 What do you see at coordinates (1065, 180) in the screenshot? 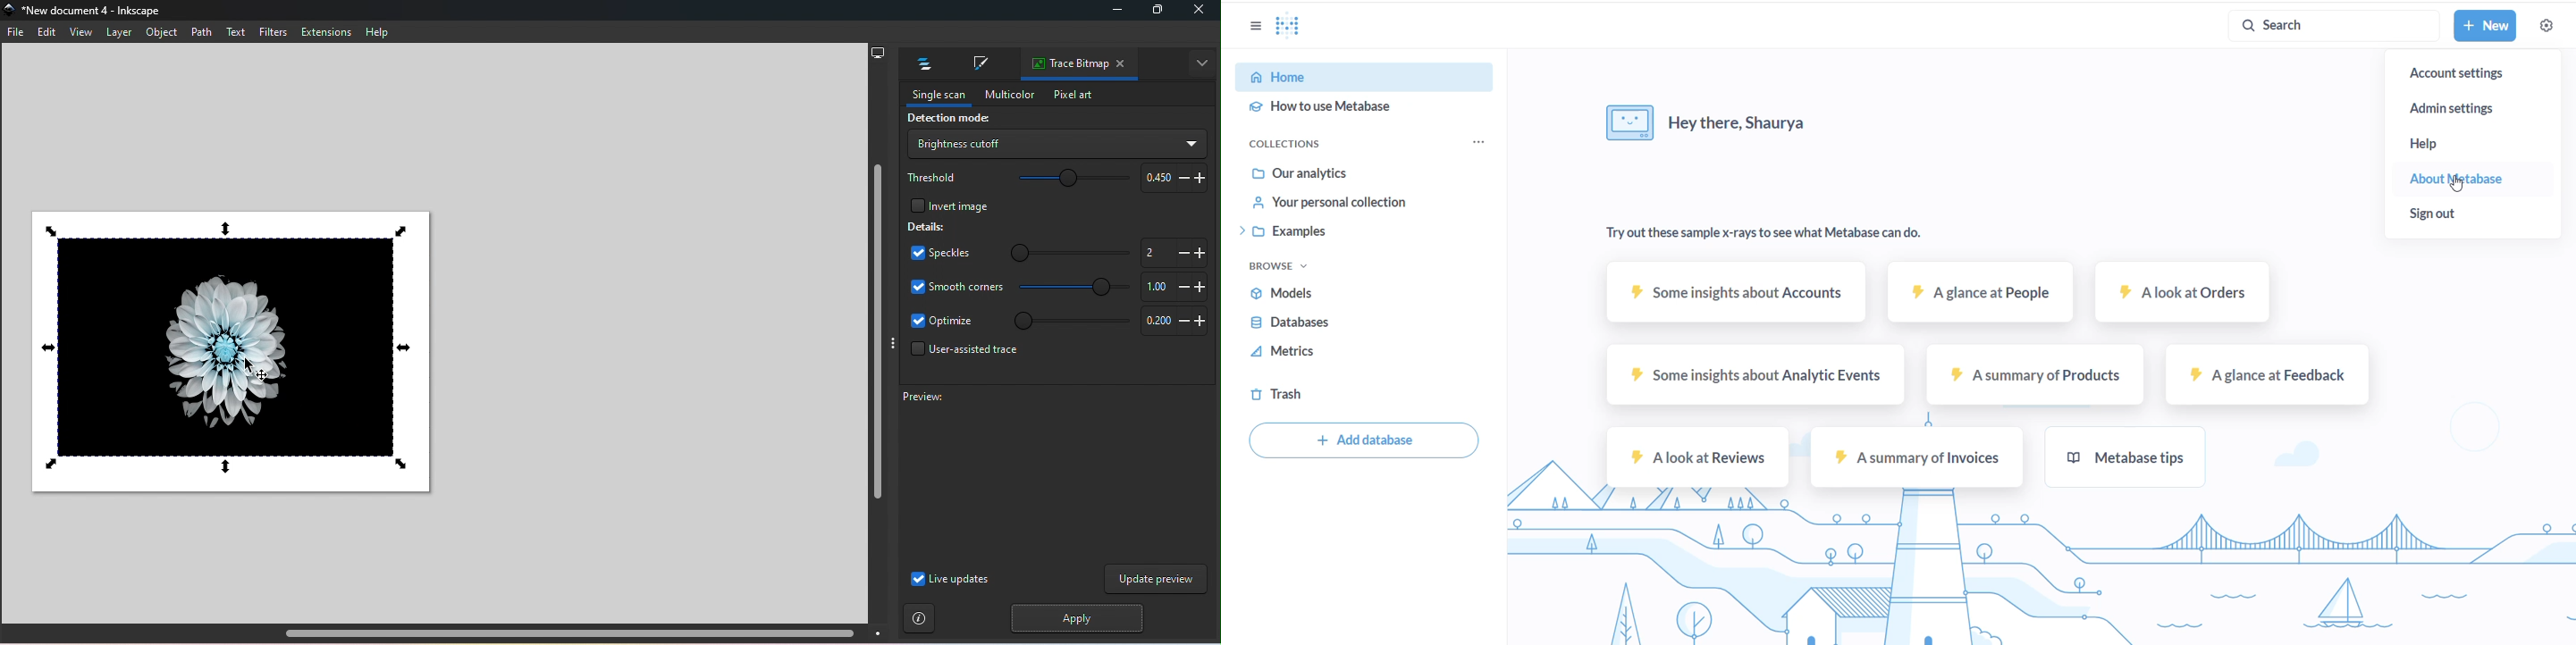
I see `Threshold slide bar` at bounding box center [1065, 180].